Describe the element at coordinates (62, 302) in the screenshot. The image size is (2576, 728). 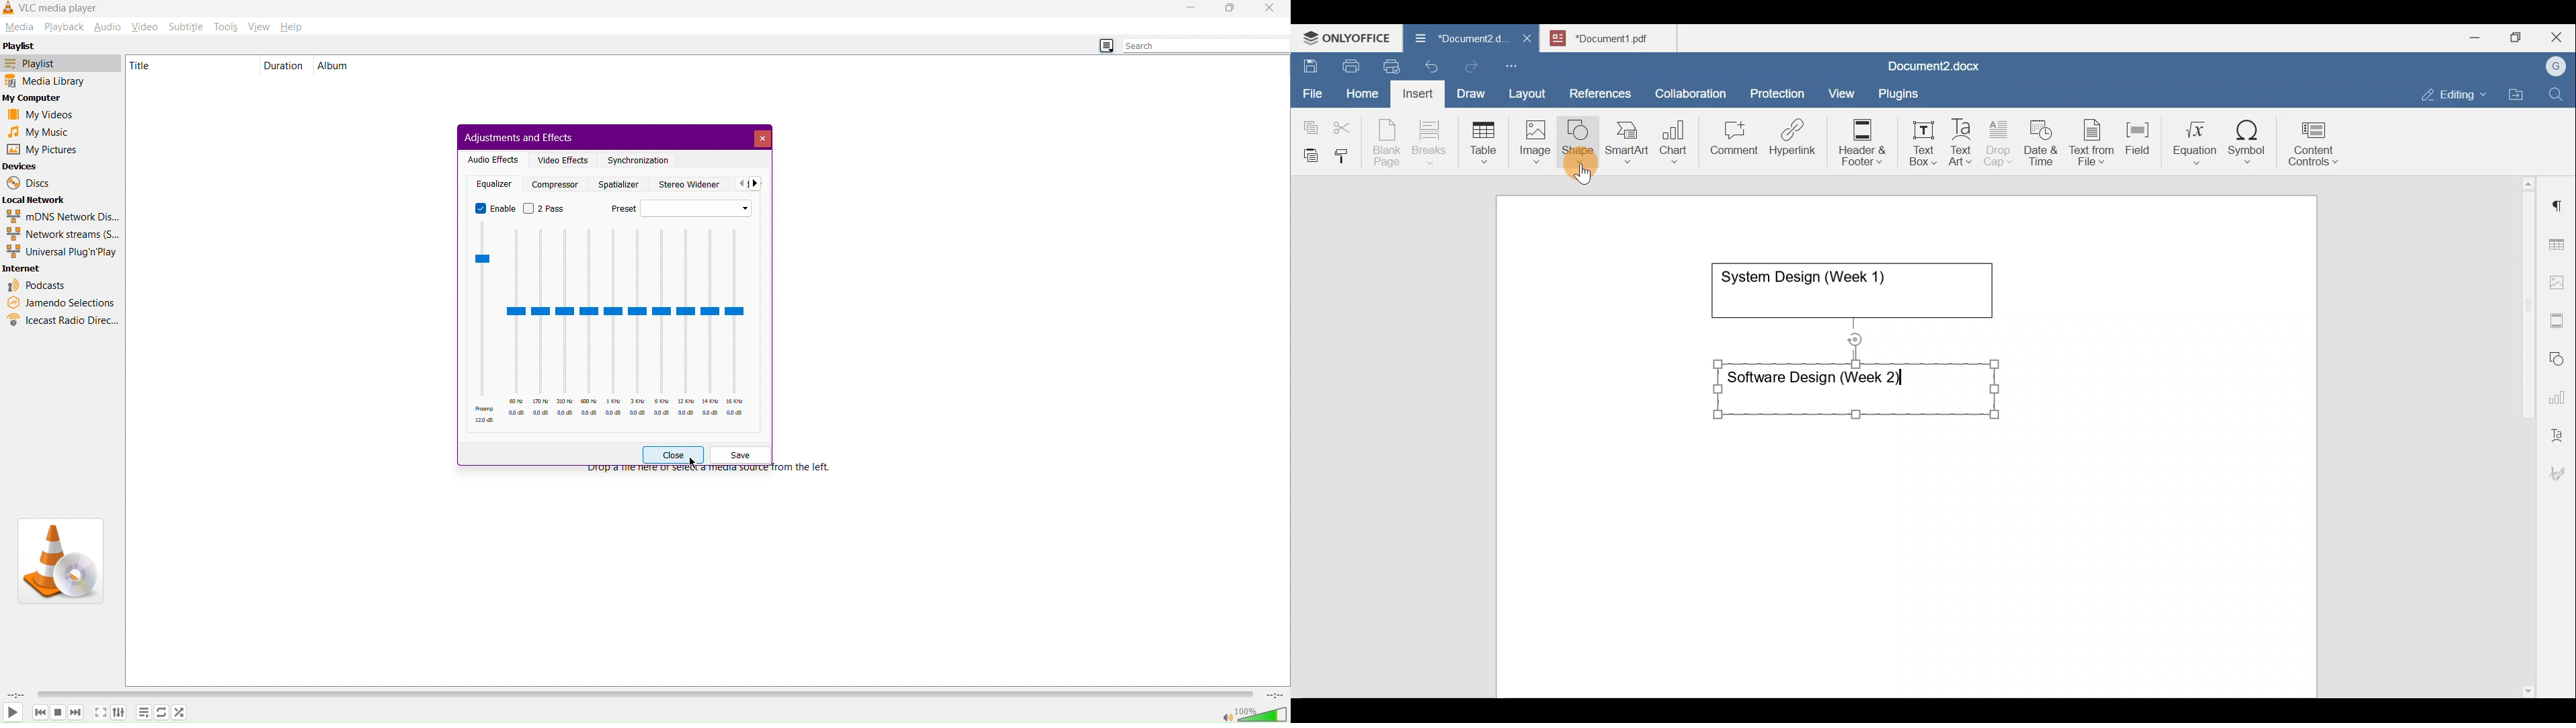
I see `Jamendo Selections` at that location.